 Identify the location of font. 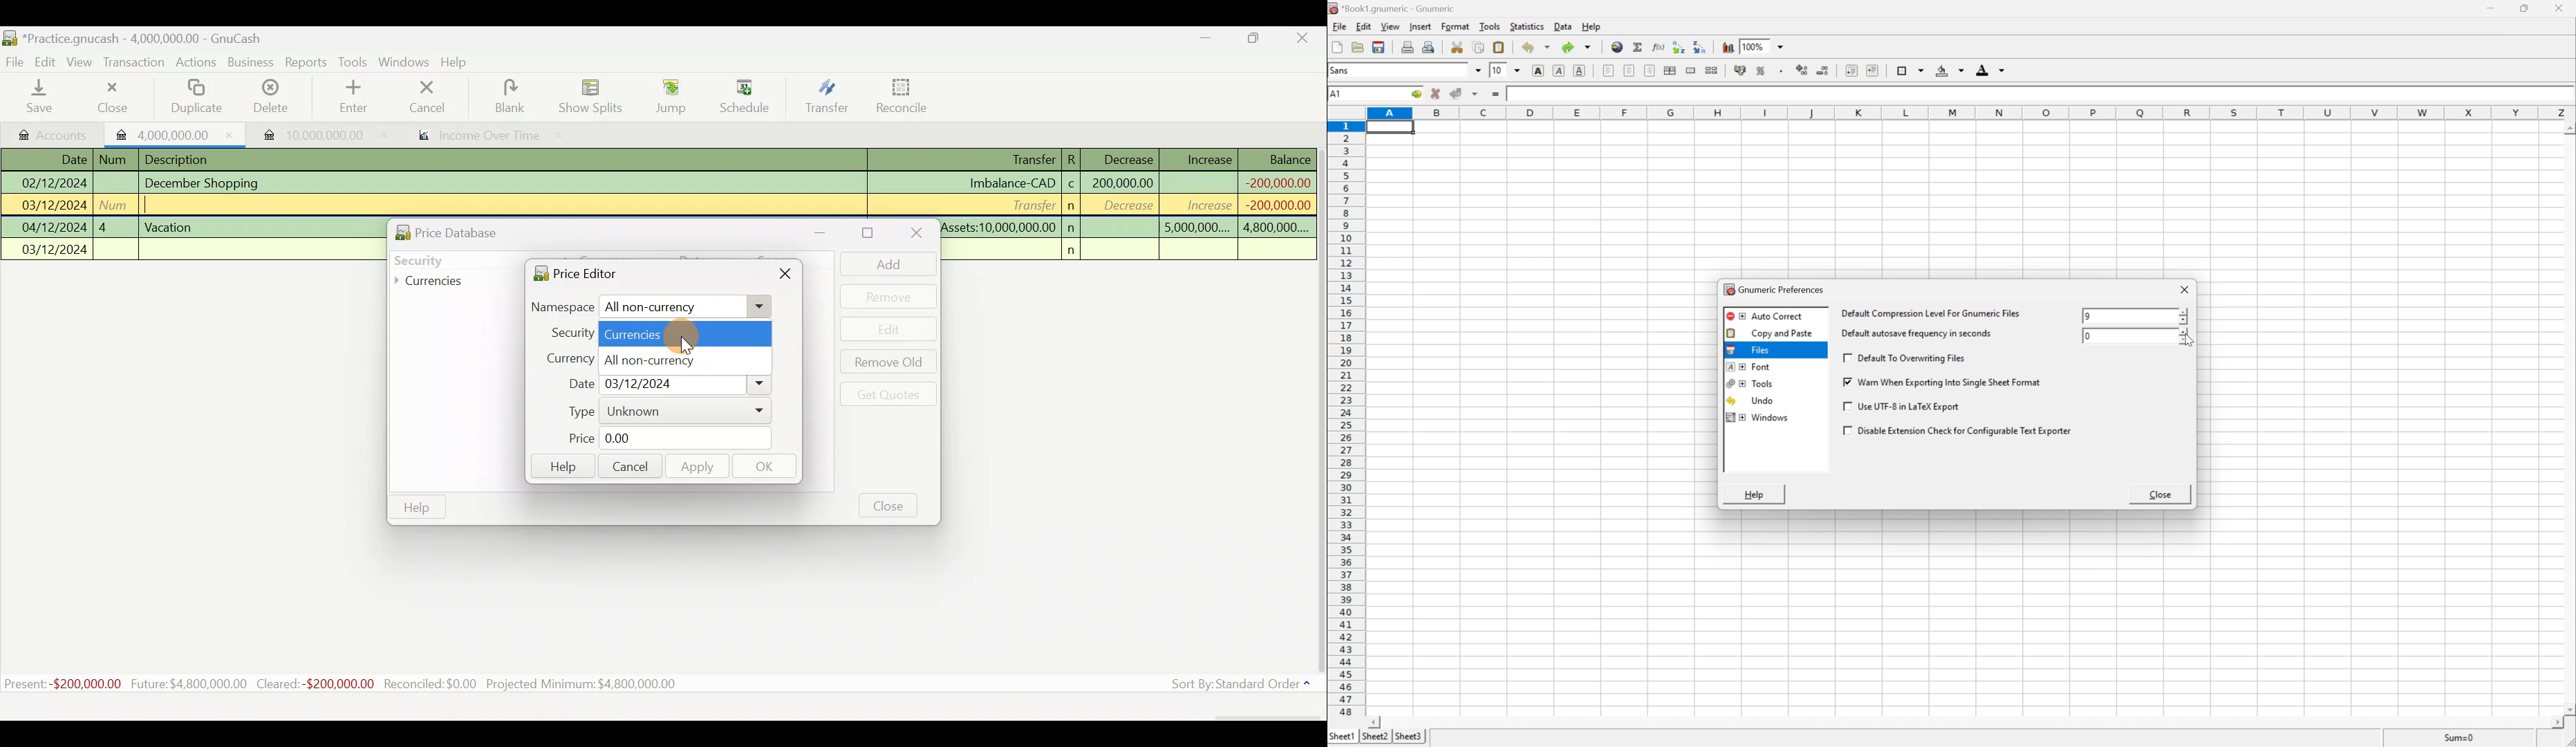
(1748, 367).